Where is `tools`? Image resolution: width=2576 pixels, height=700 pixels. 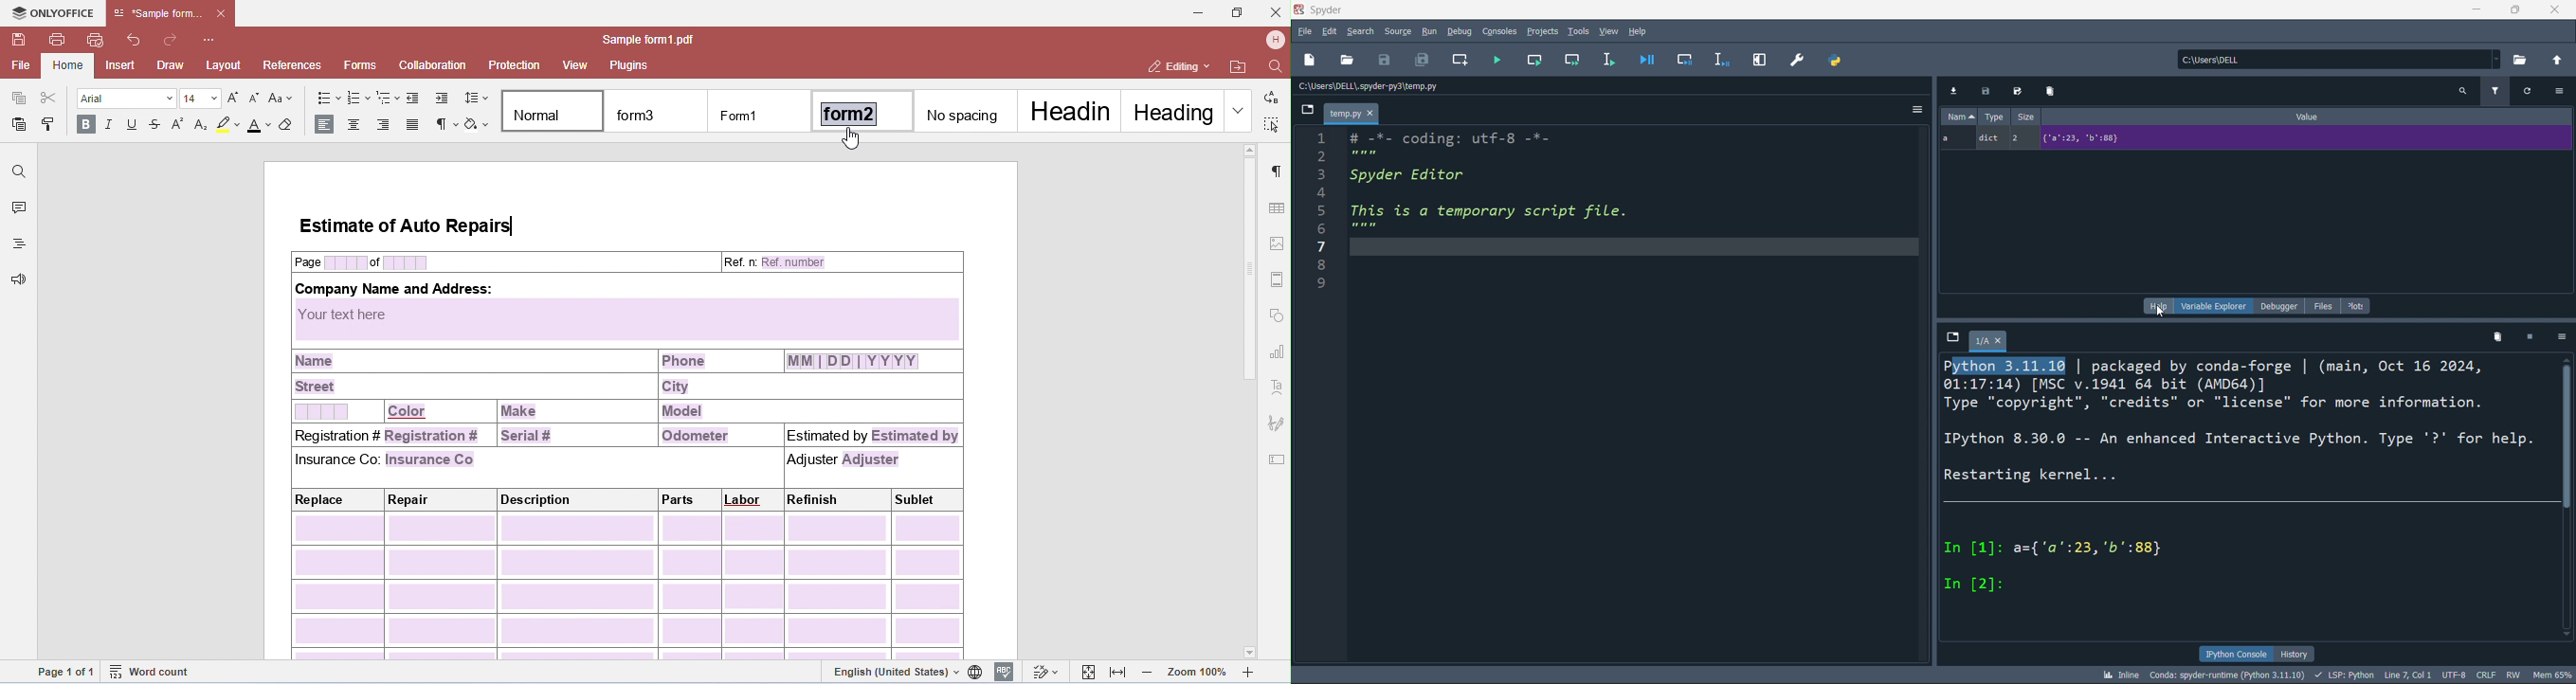
tools is located at coordinates (1577, 31).